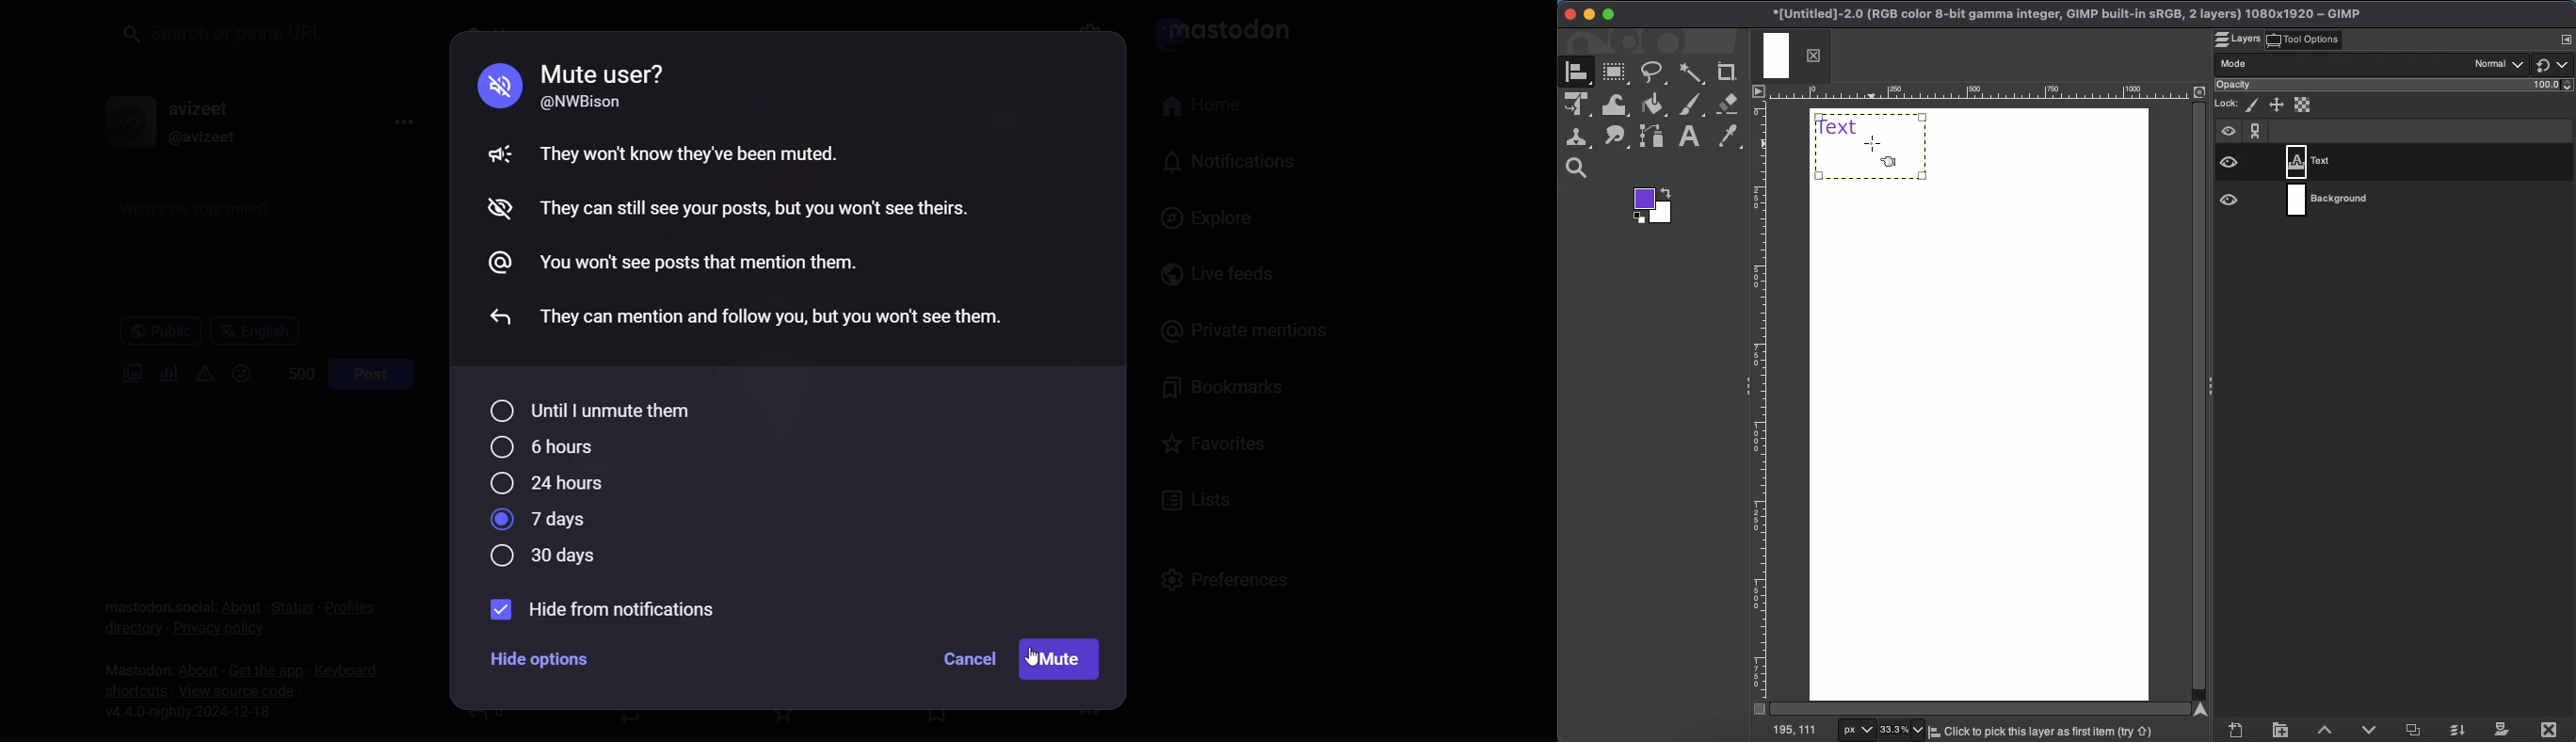  What do you see at coordinates (546, 660) in the screenshot?
I see `Hide options` at bounding box center [546, 660].